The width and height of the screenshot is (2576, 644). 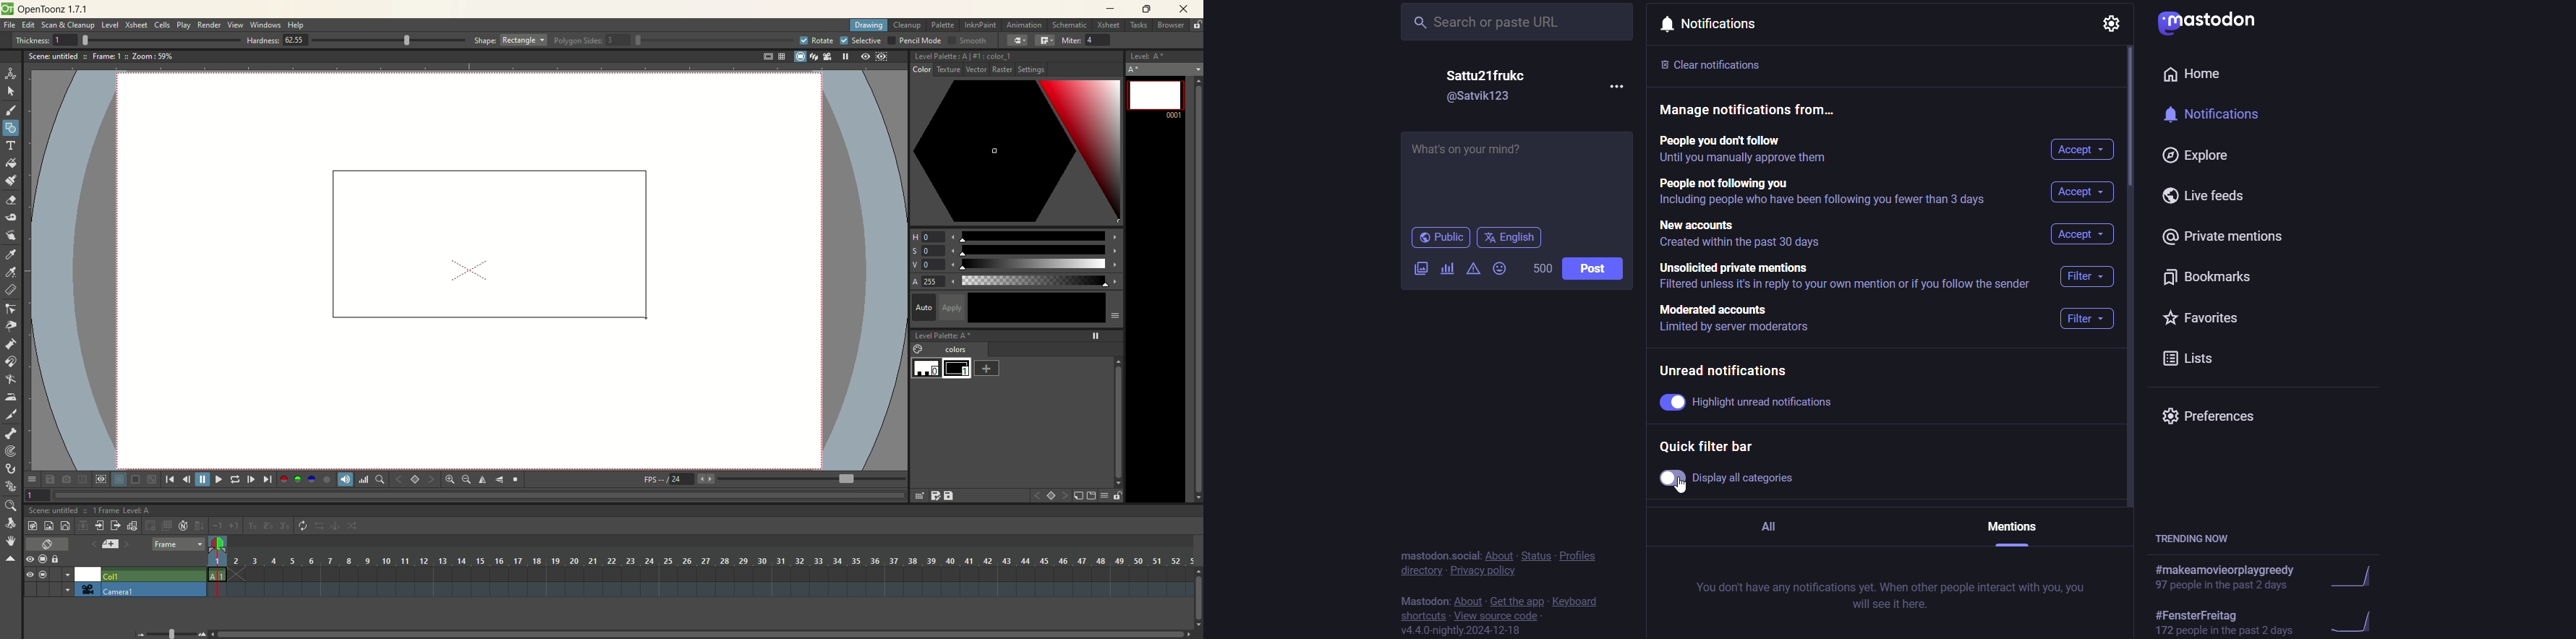 What do you see at coordinates (928, 71) in the screenshot?
I see `color` at bounding box center [928, 71].